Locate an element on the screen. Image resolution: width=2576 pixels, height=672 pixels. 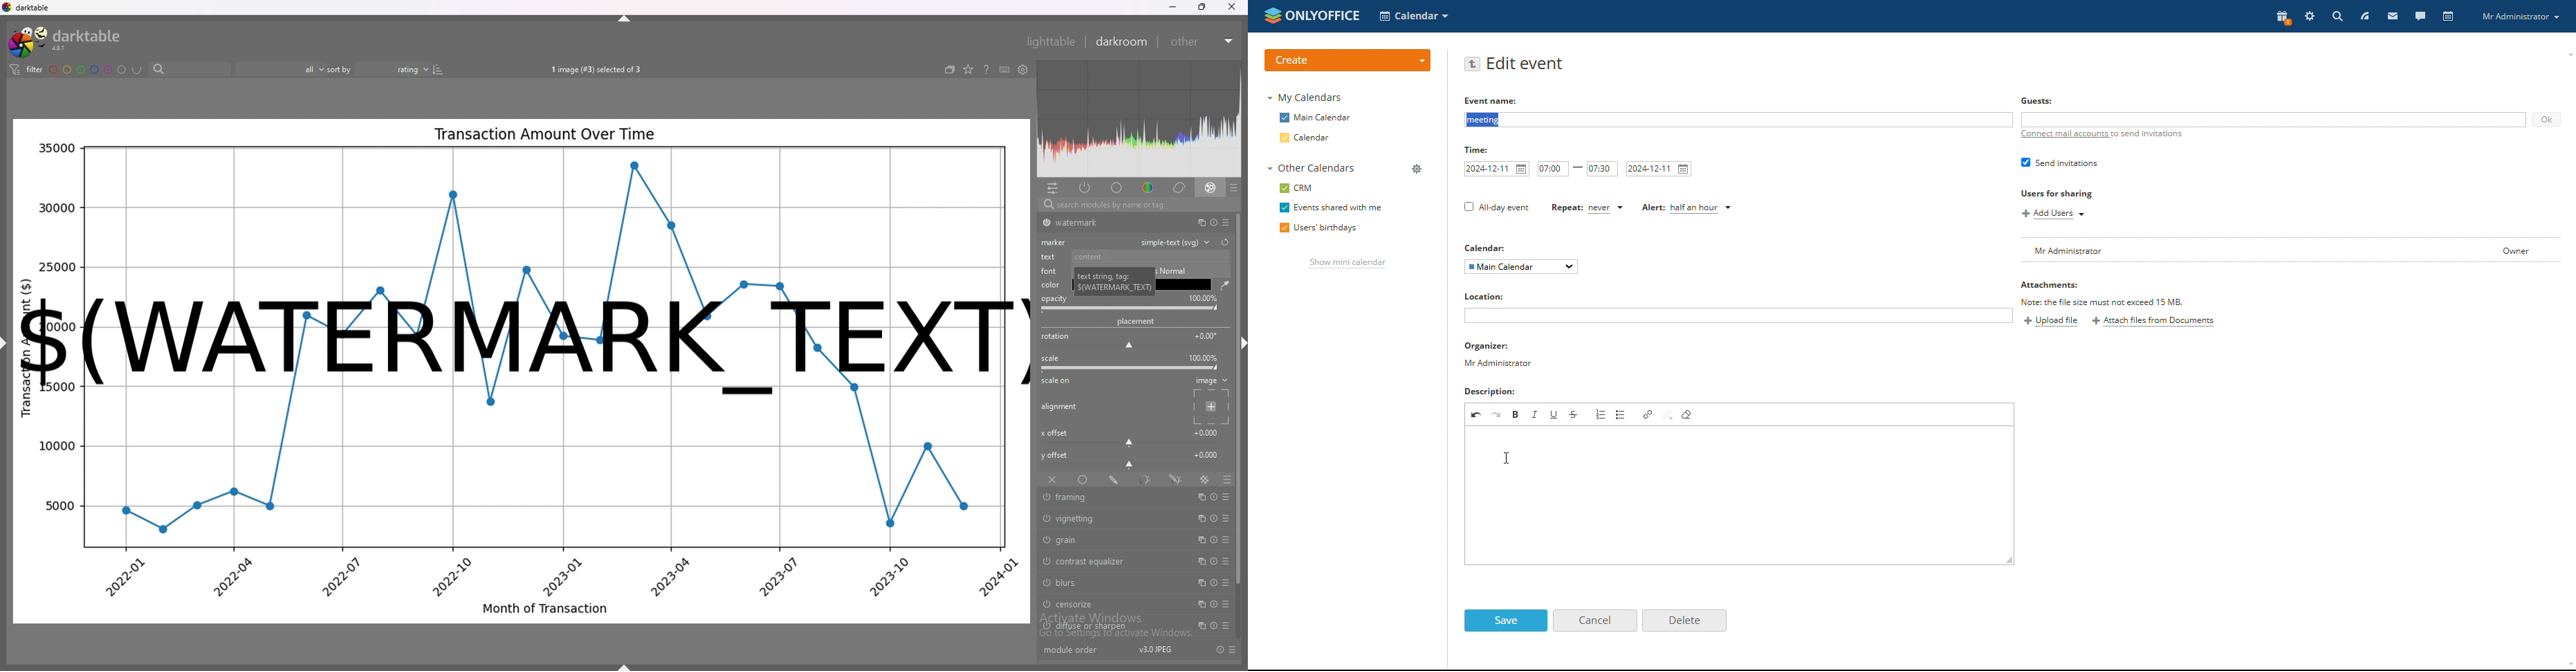
Users for sharing is located at coordinates (2054, 194).